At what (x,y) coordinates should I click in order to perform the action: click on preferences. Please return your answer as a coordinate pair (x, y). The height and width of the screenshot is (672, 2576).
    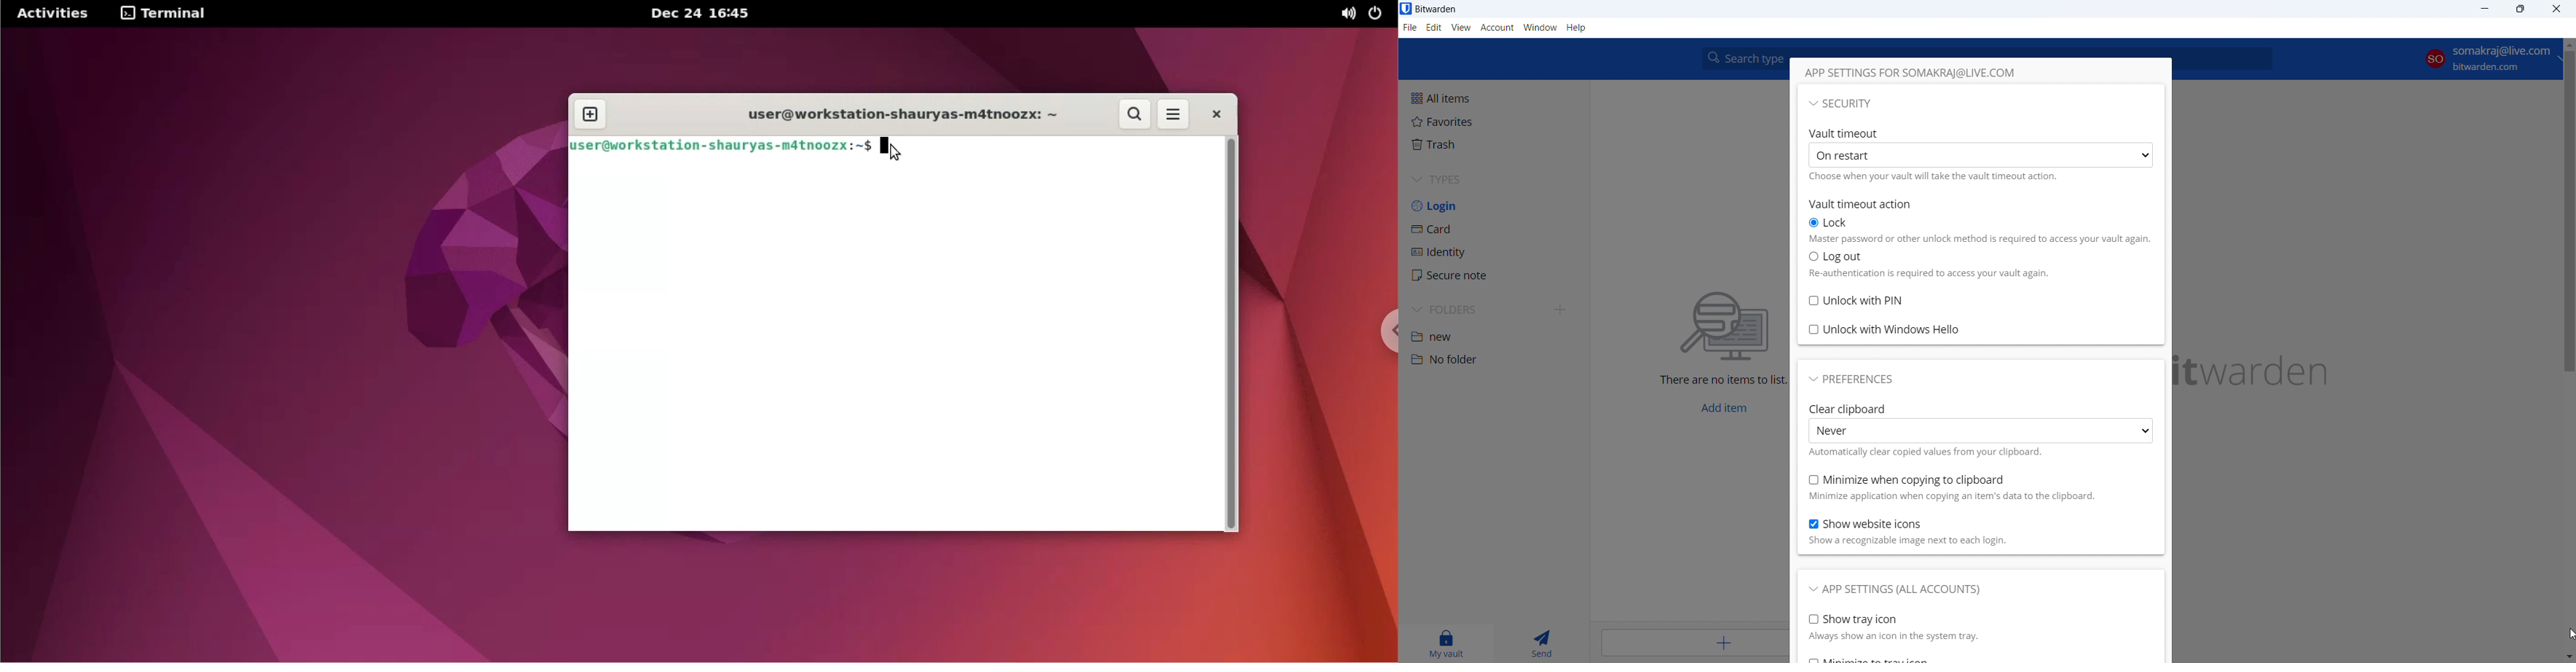
    Looking at the image, I should click on (1852, 379).